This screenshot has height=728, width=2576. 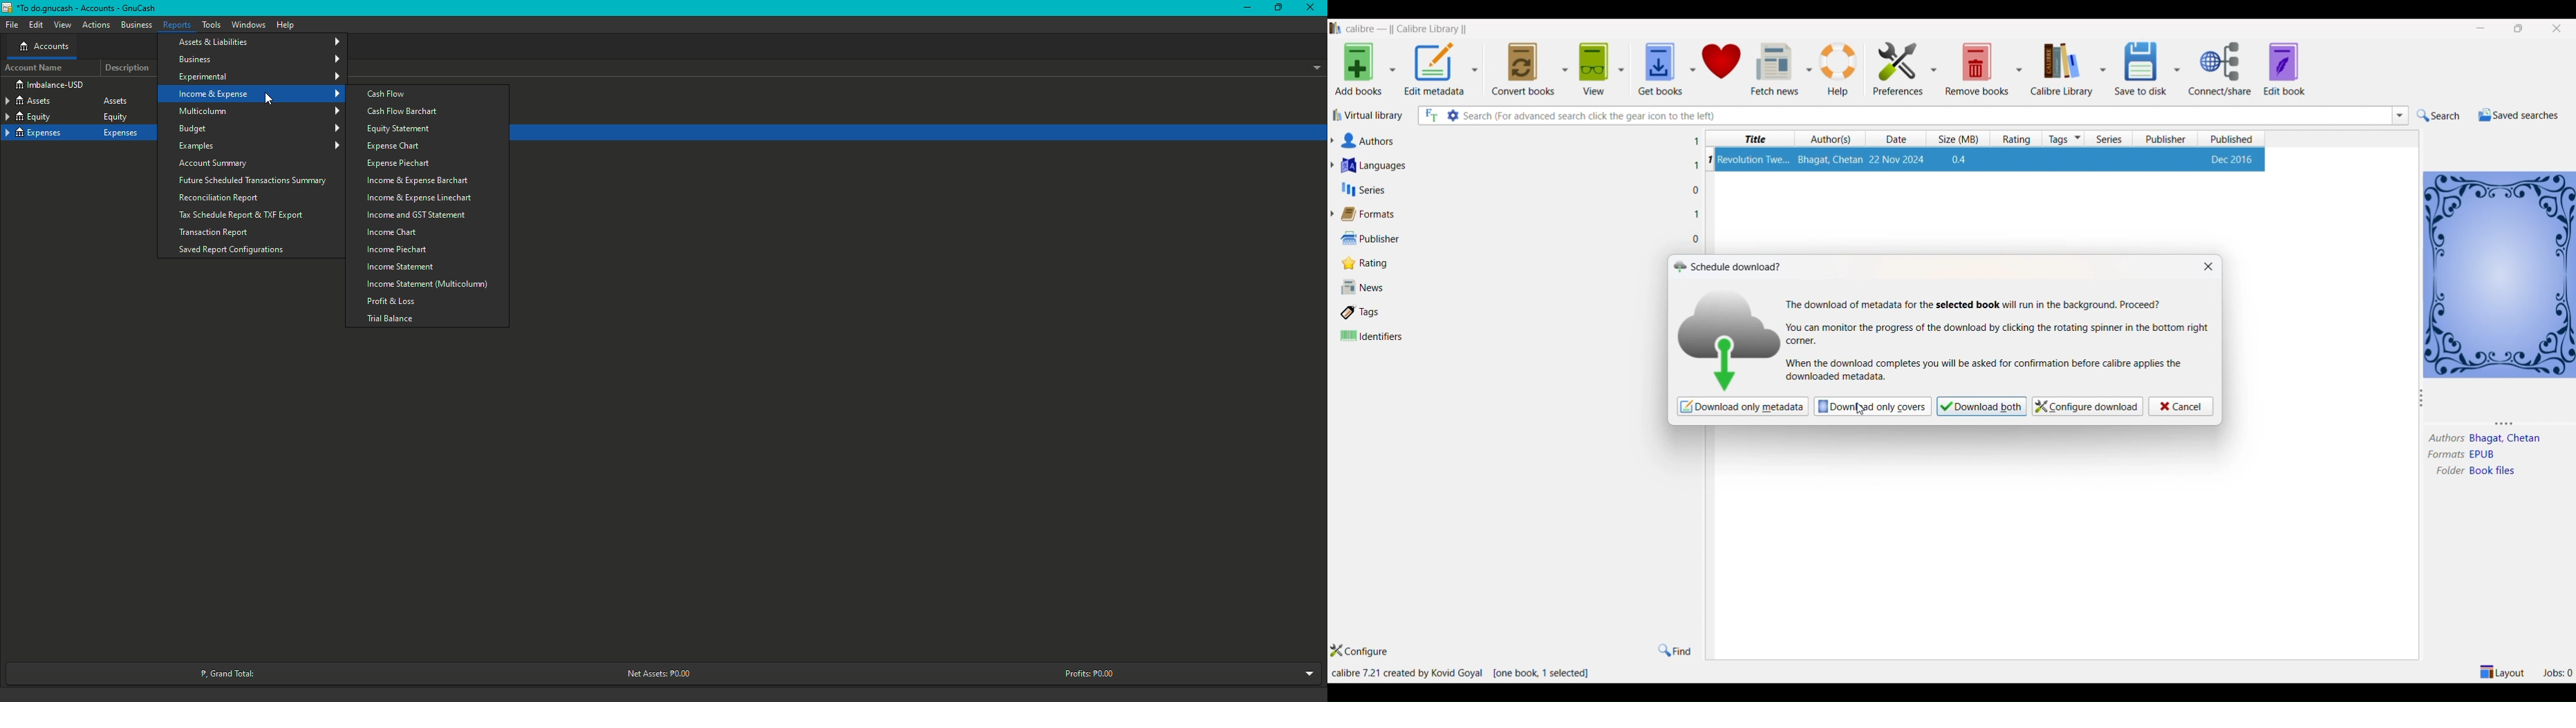 What do you see at coordinates (1409, 27) in the screenshot?
I see `application name ` at bounding box center [1409, 27].